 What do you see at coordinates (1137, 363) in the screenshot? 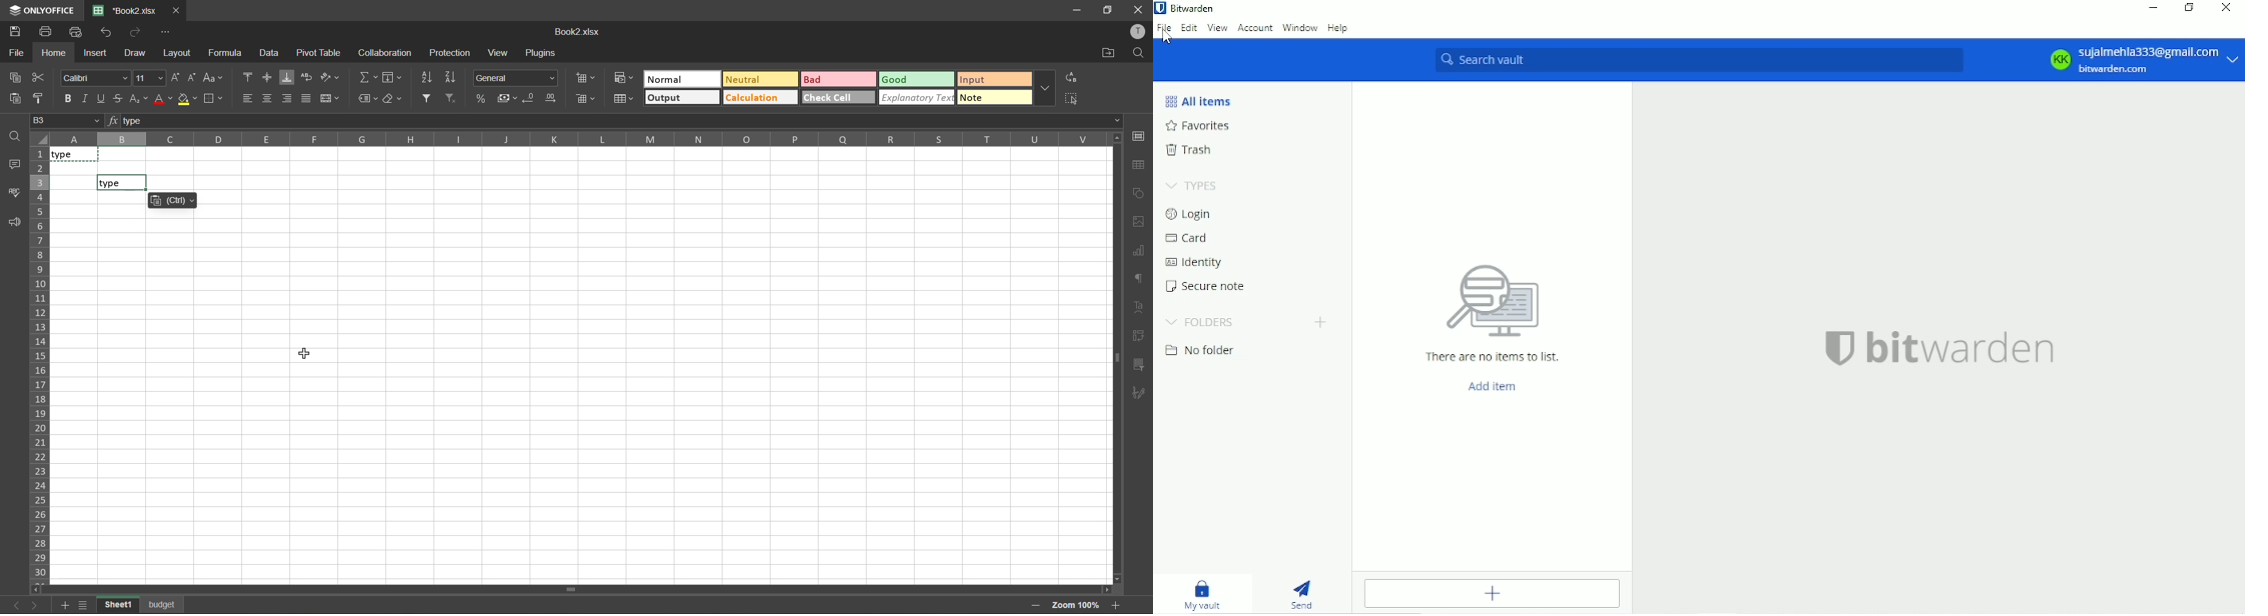
I see `slicer` at bounding box center [1137, 363].